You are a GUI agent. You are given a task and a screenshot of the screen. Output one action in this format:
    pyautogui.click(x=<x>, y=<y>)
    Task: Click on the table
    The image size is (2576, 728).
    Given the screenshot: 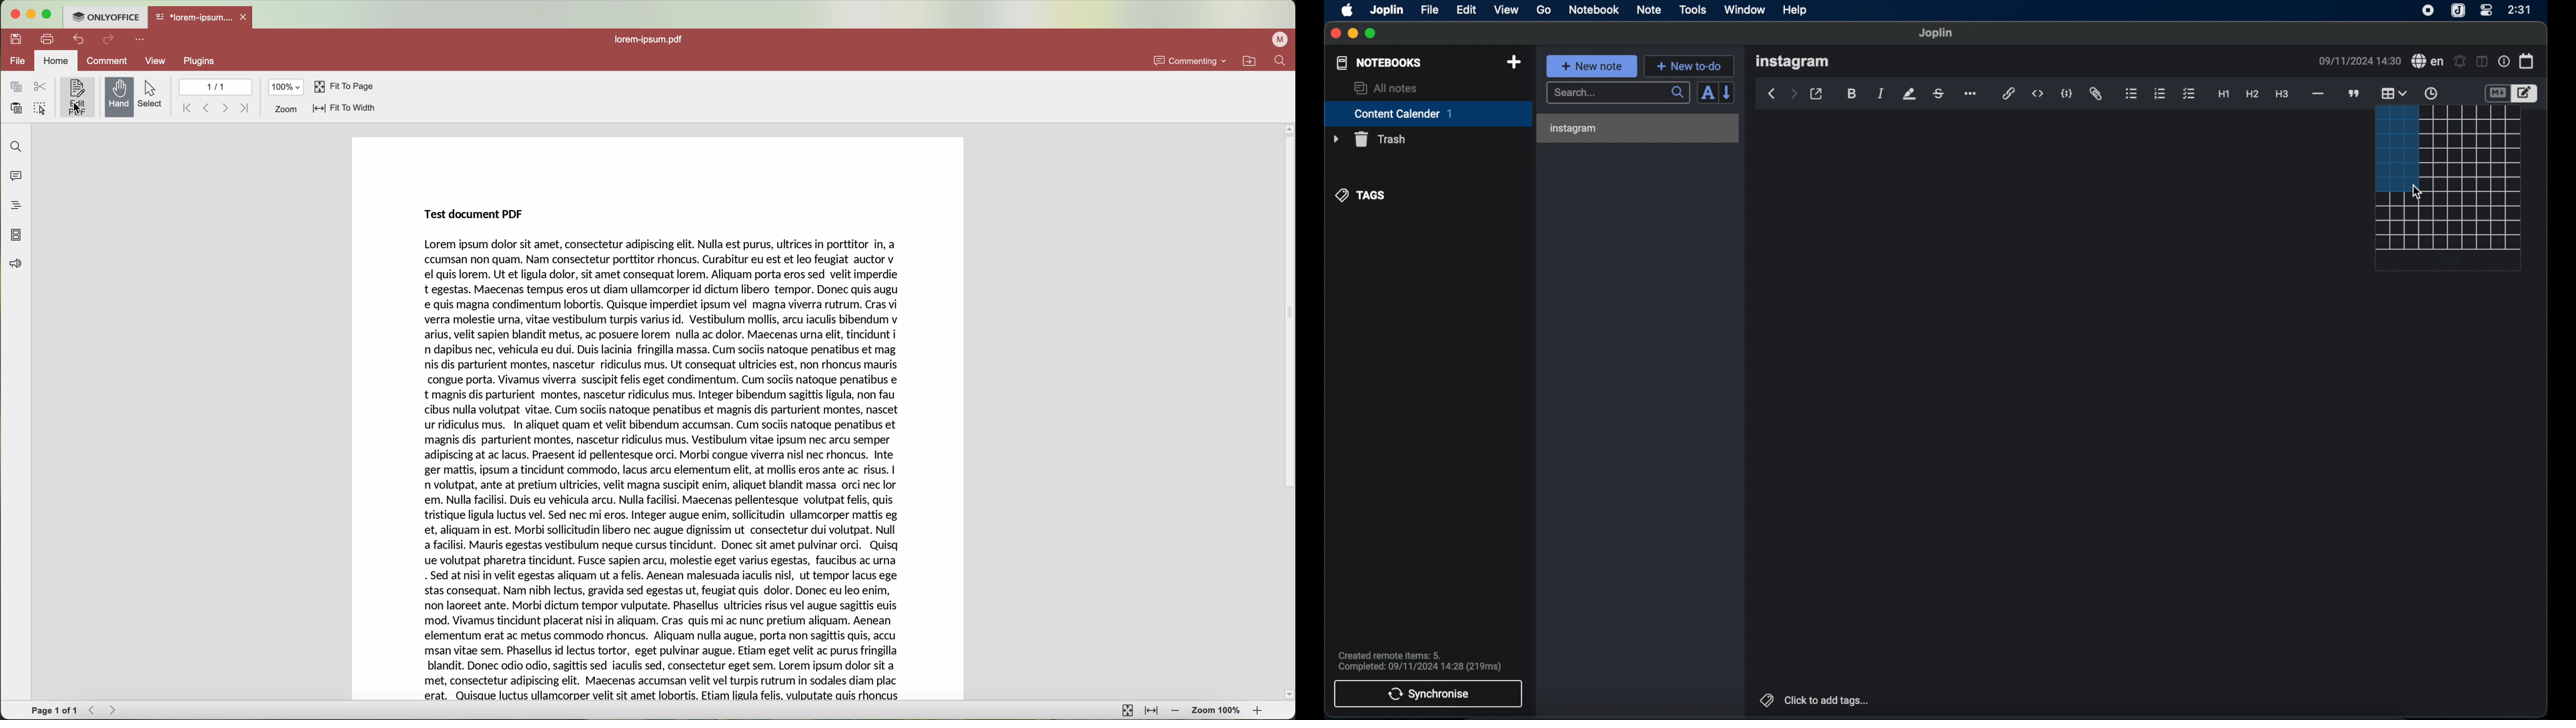 What is the action you would take?
    pyautogui.click(x=2473, y=148)
    